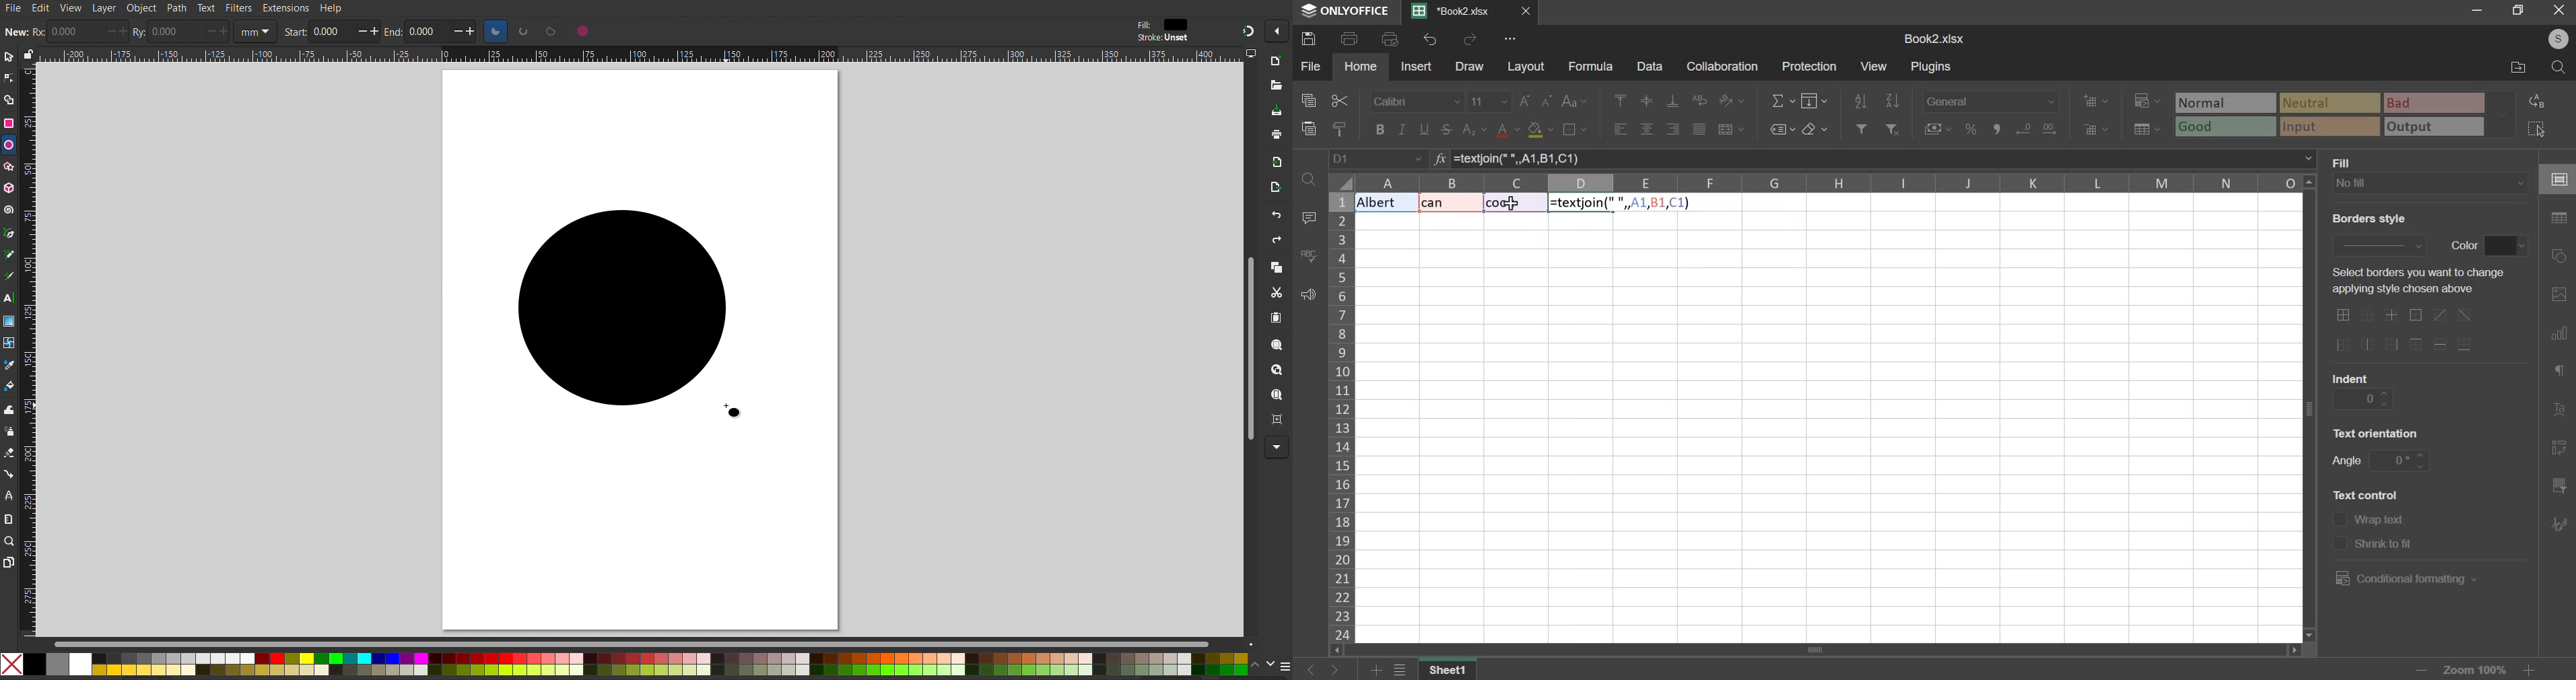 The image size is (2576, 700). Describe the element at coordinates (9, 454) in the screenshot. I see `Spray Tool` at that location.